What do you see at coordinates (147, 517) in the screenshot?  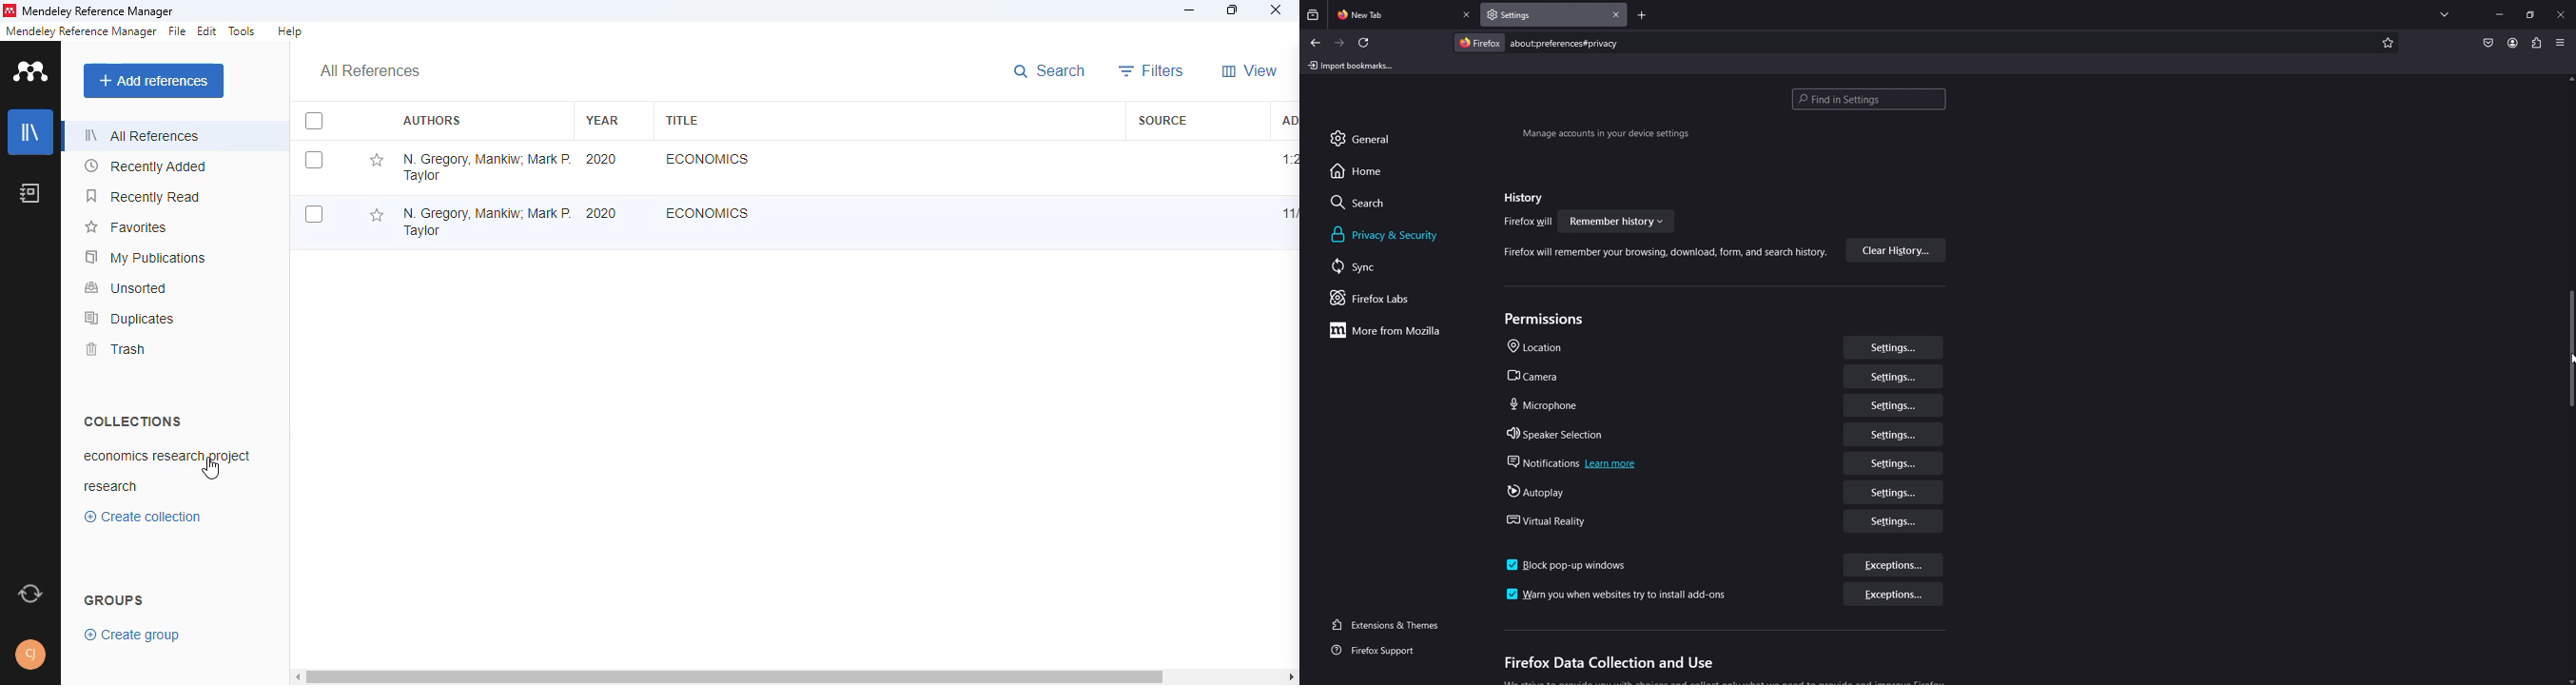 I see `create collection` at bounding box center [147, 517].